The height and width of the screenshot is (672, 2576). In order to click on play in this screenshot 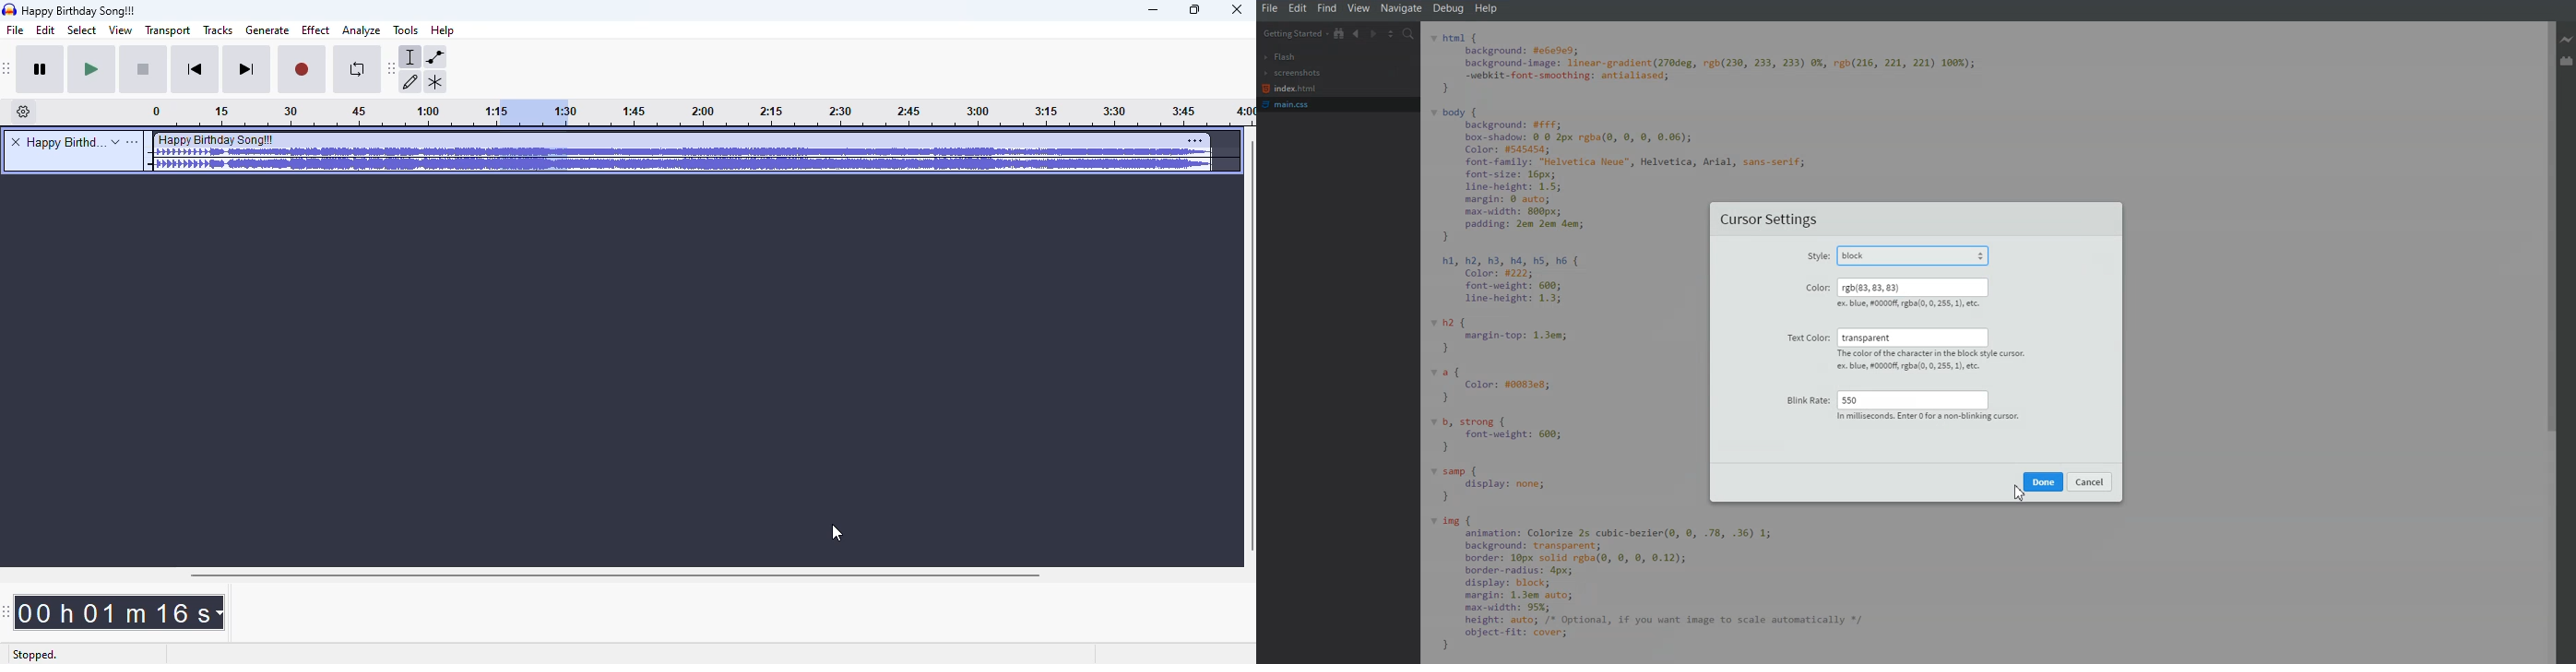, I will do `click(92, 70)`.